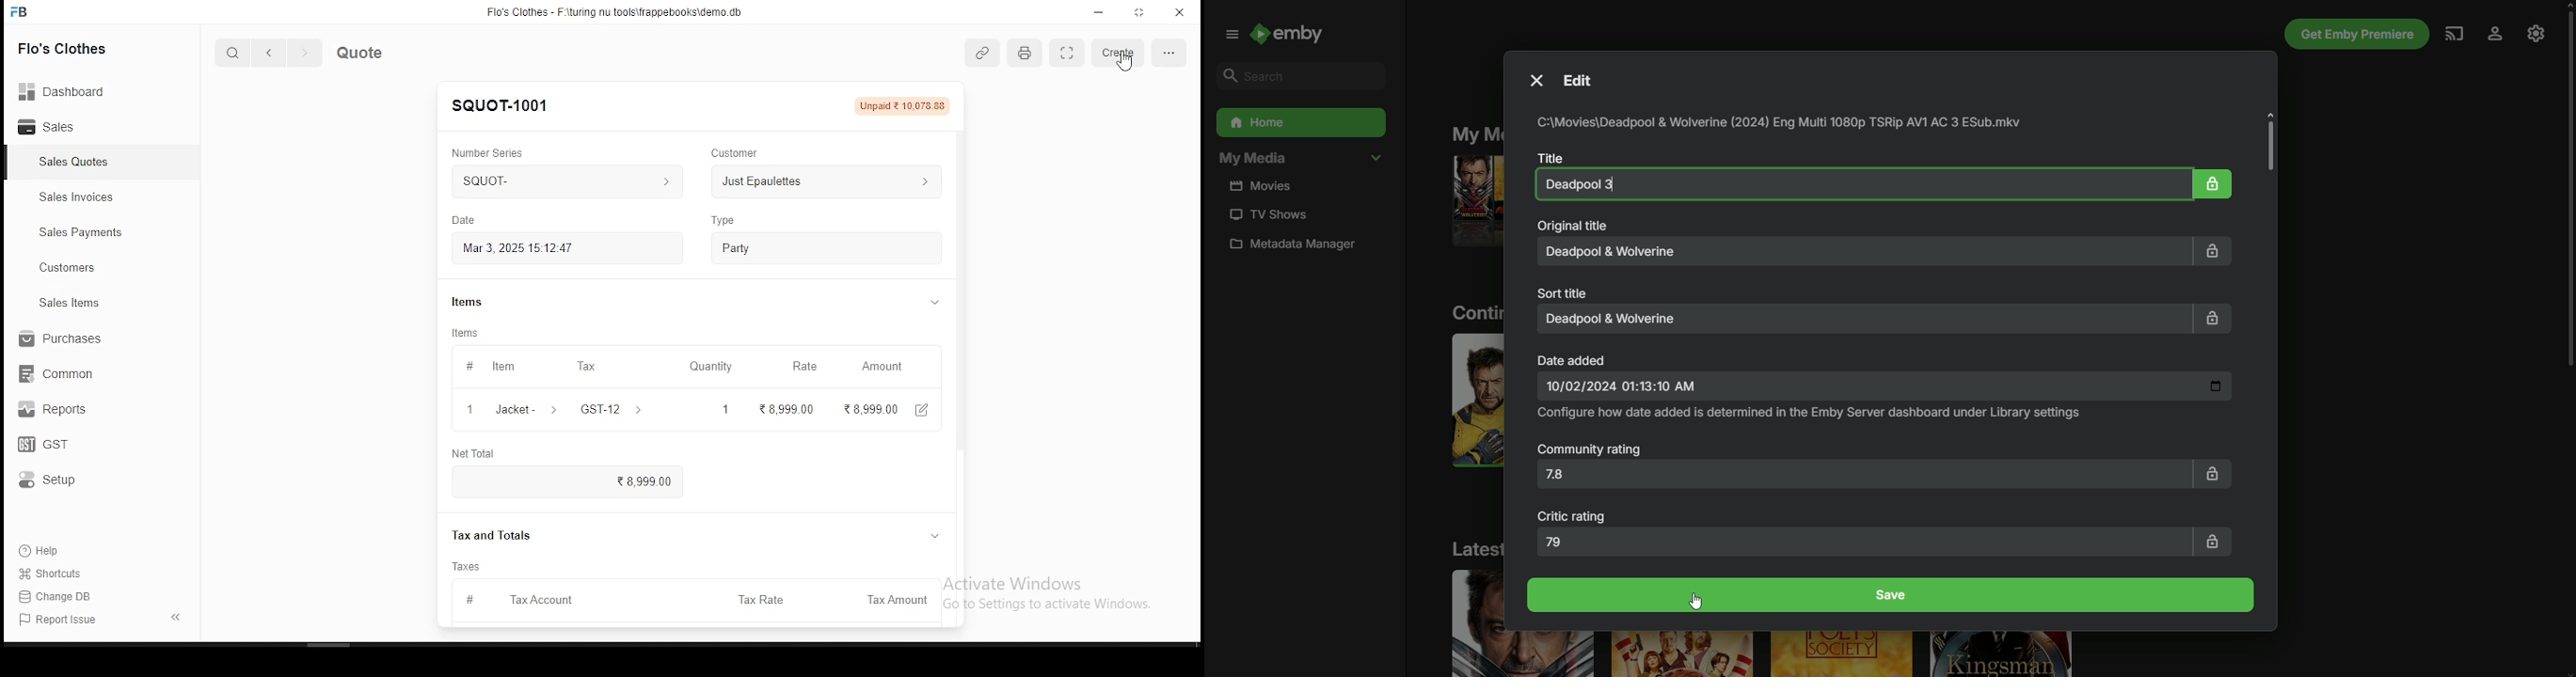 The height and width of the screenshot is (700, 2576). Describe the element at coordinates (1118, 53) in the screenshot. I see `create` at that location.